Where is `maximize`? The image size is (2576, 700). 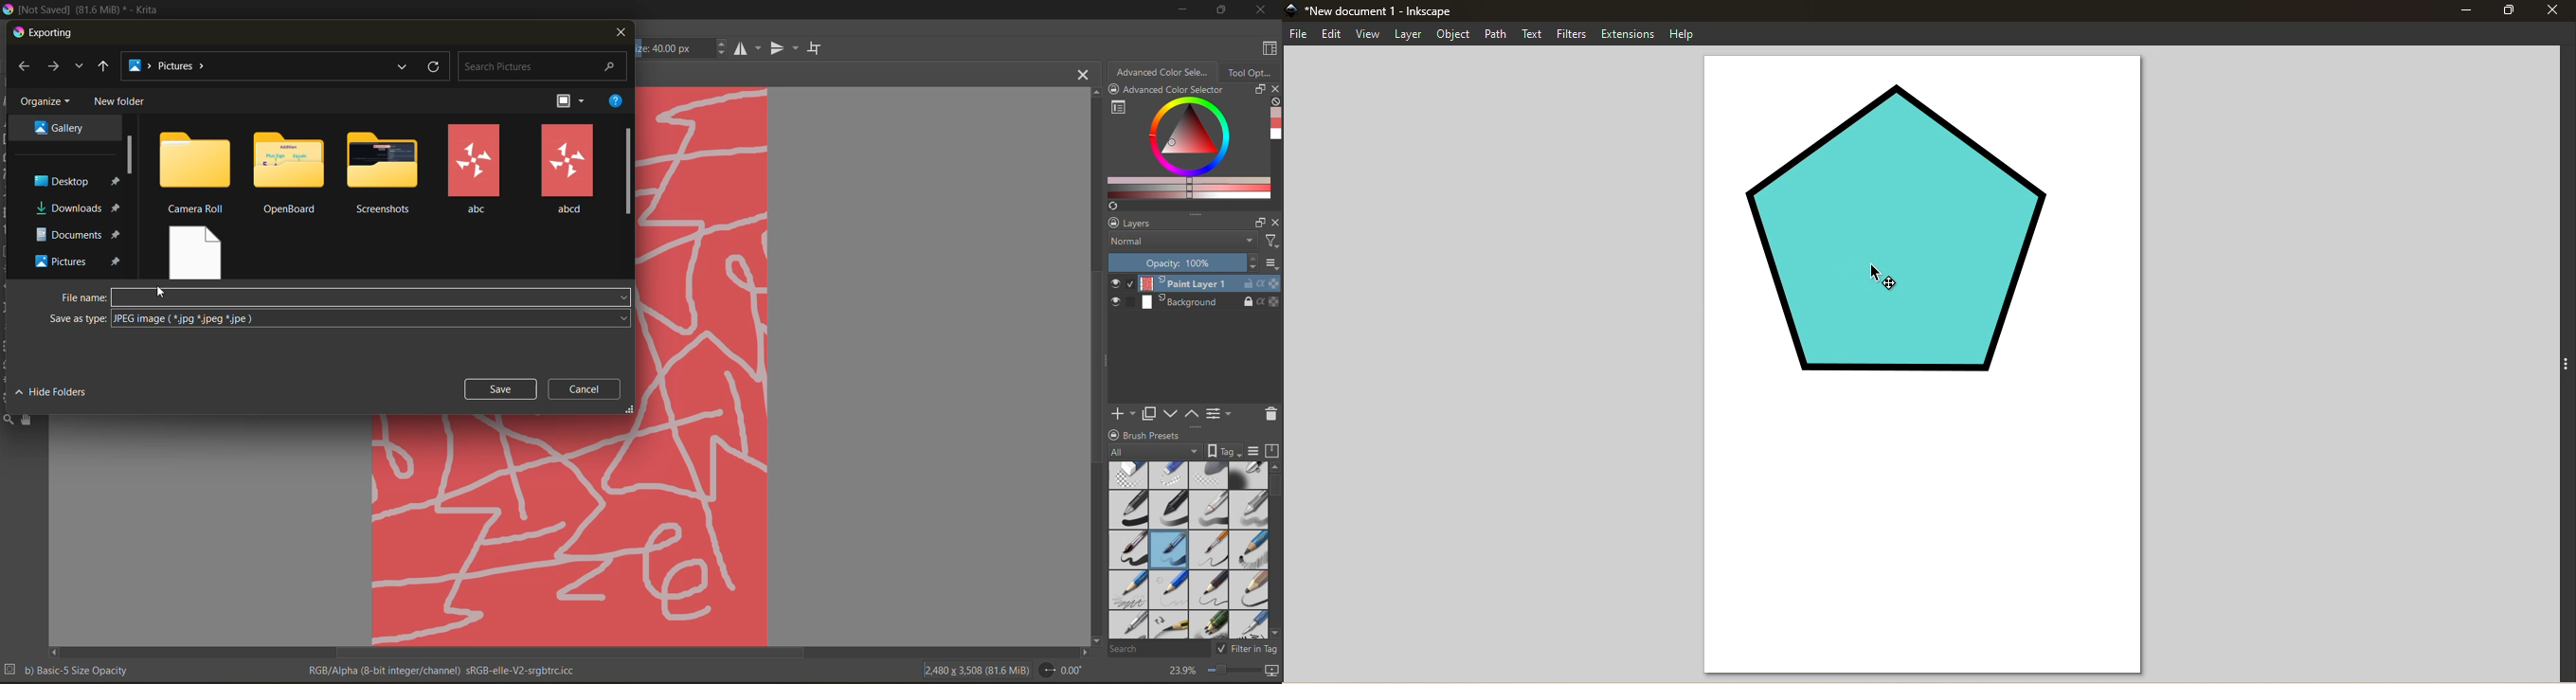 maximize is located at coordinates (1218, 9).